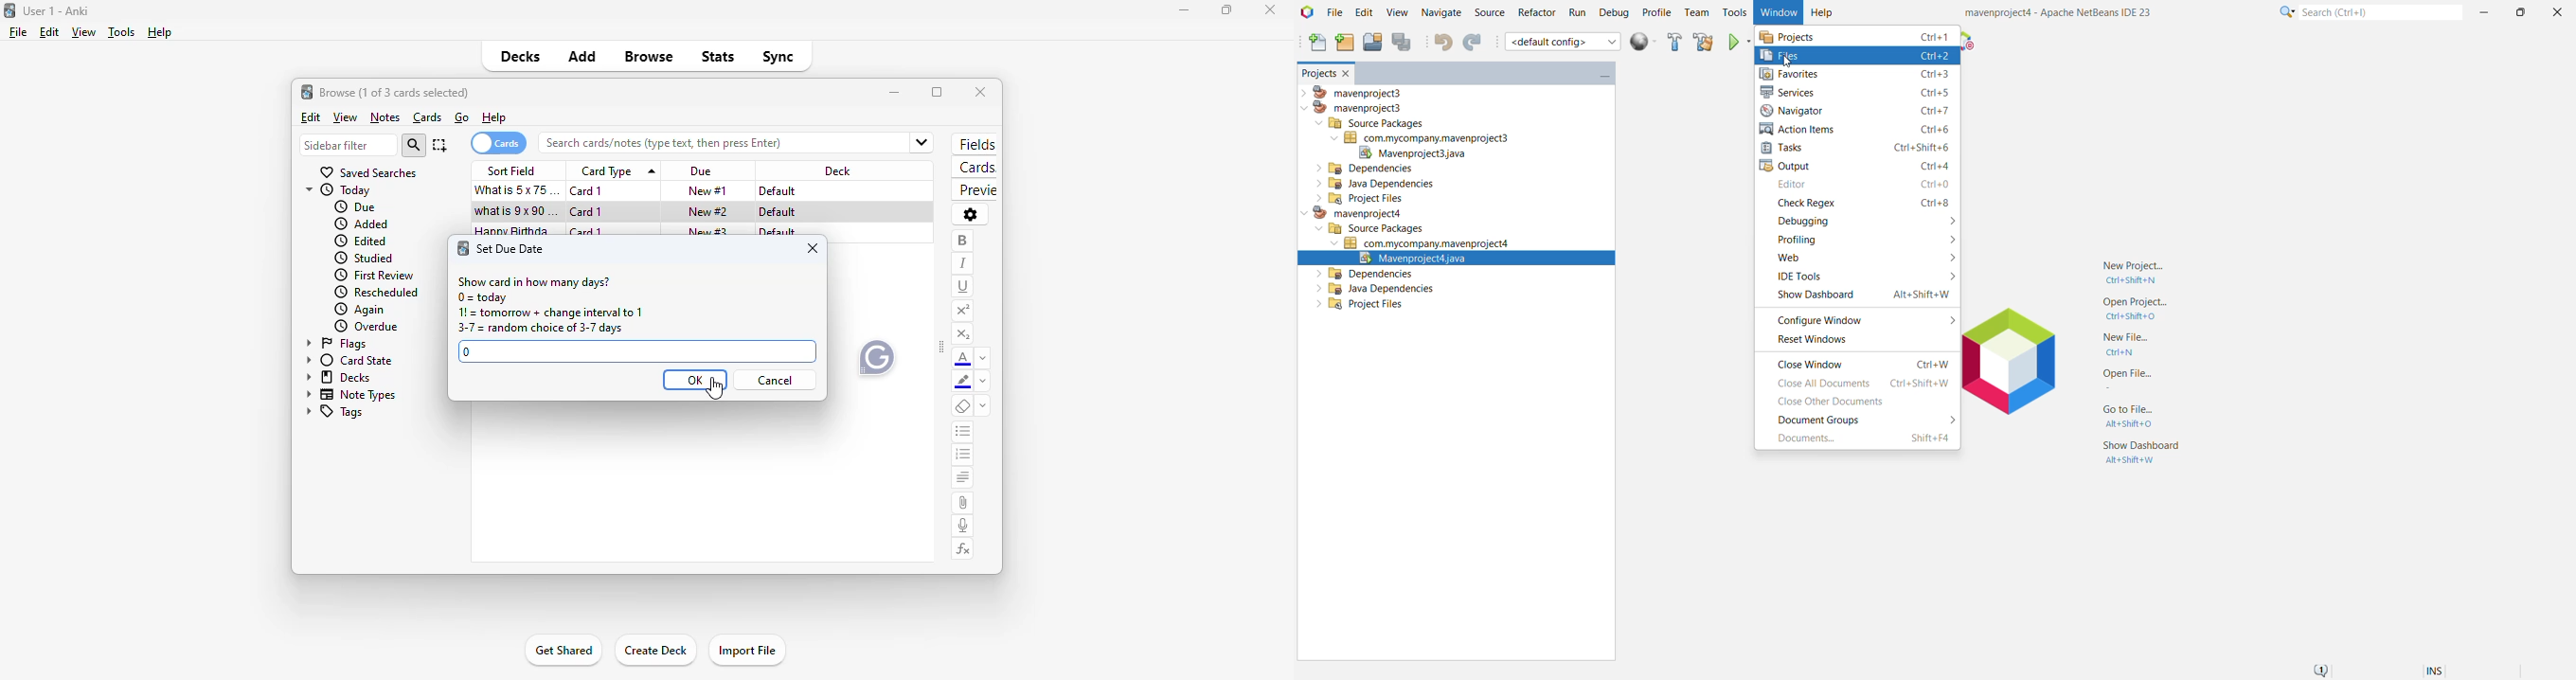 This screenshot has width=2576, height=700. I want to click on close, so click(980, 92).